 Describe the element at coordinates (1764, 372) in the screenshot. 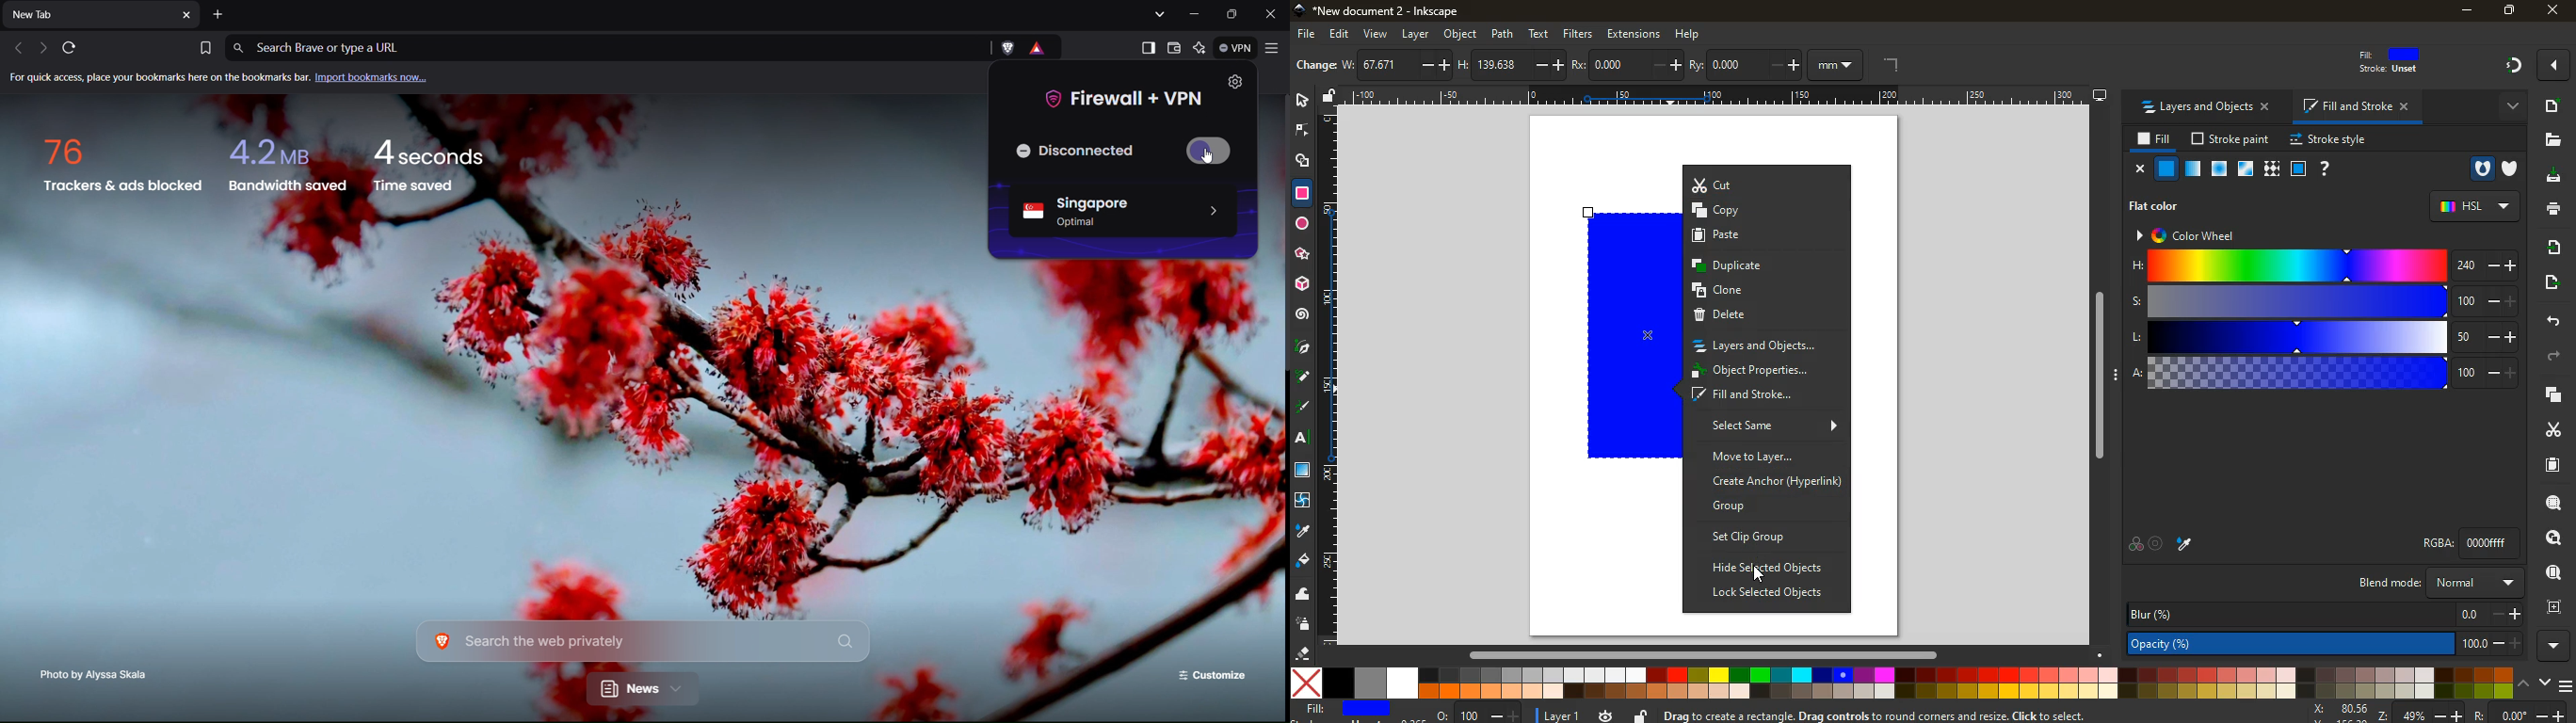

I see `object properties` at that location.